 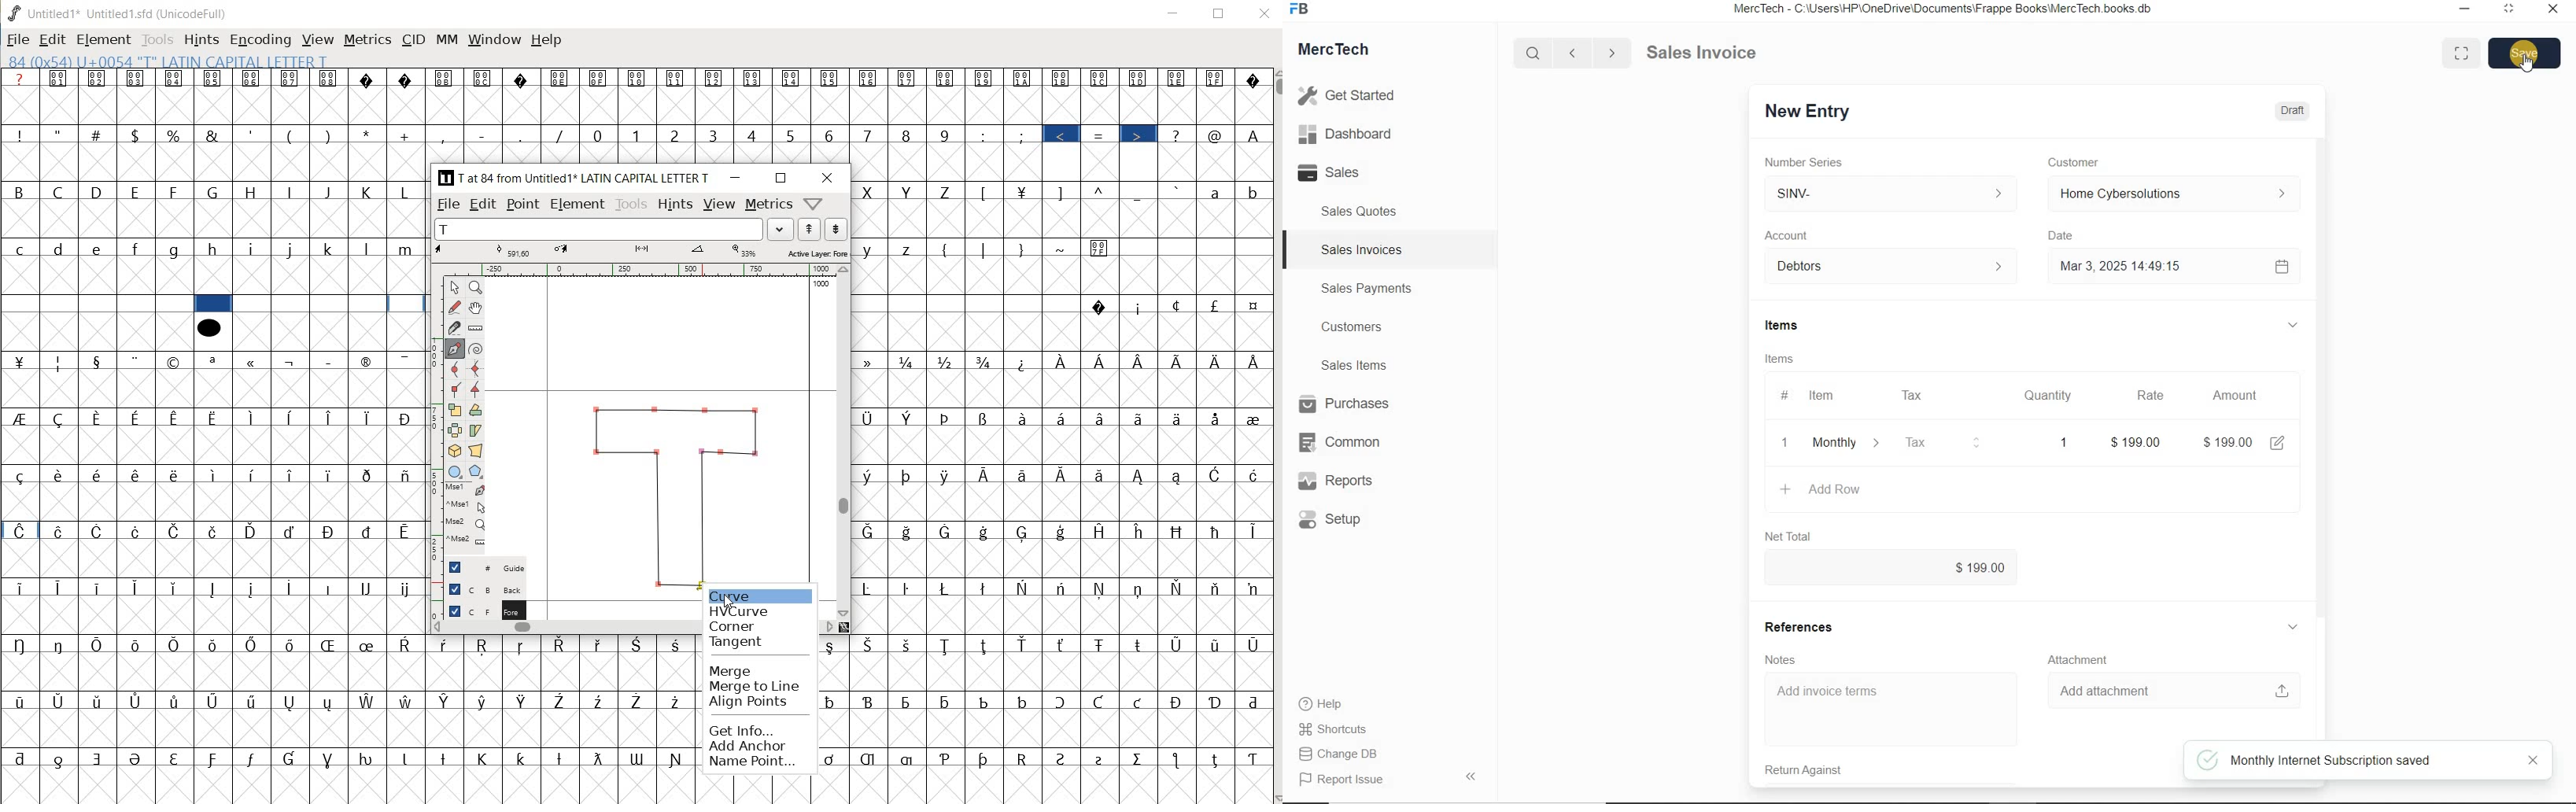 I want to click on [T] 7 at 84 from Untitled 1* LATIN CAPITAL LETTER T, so click(x=578, y=178).